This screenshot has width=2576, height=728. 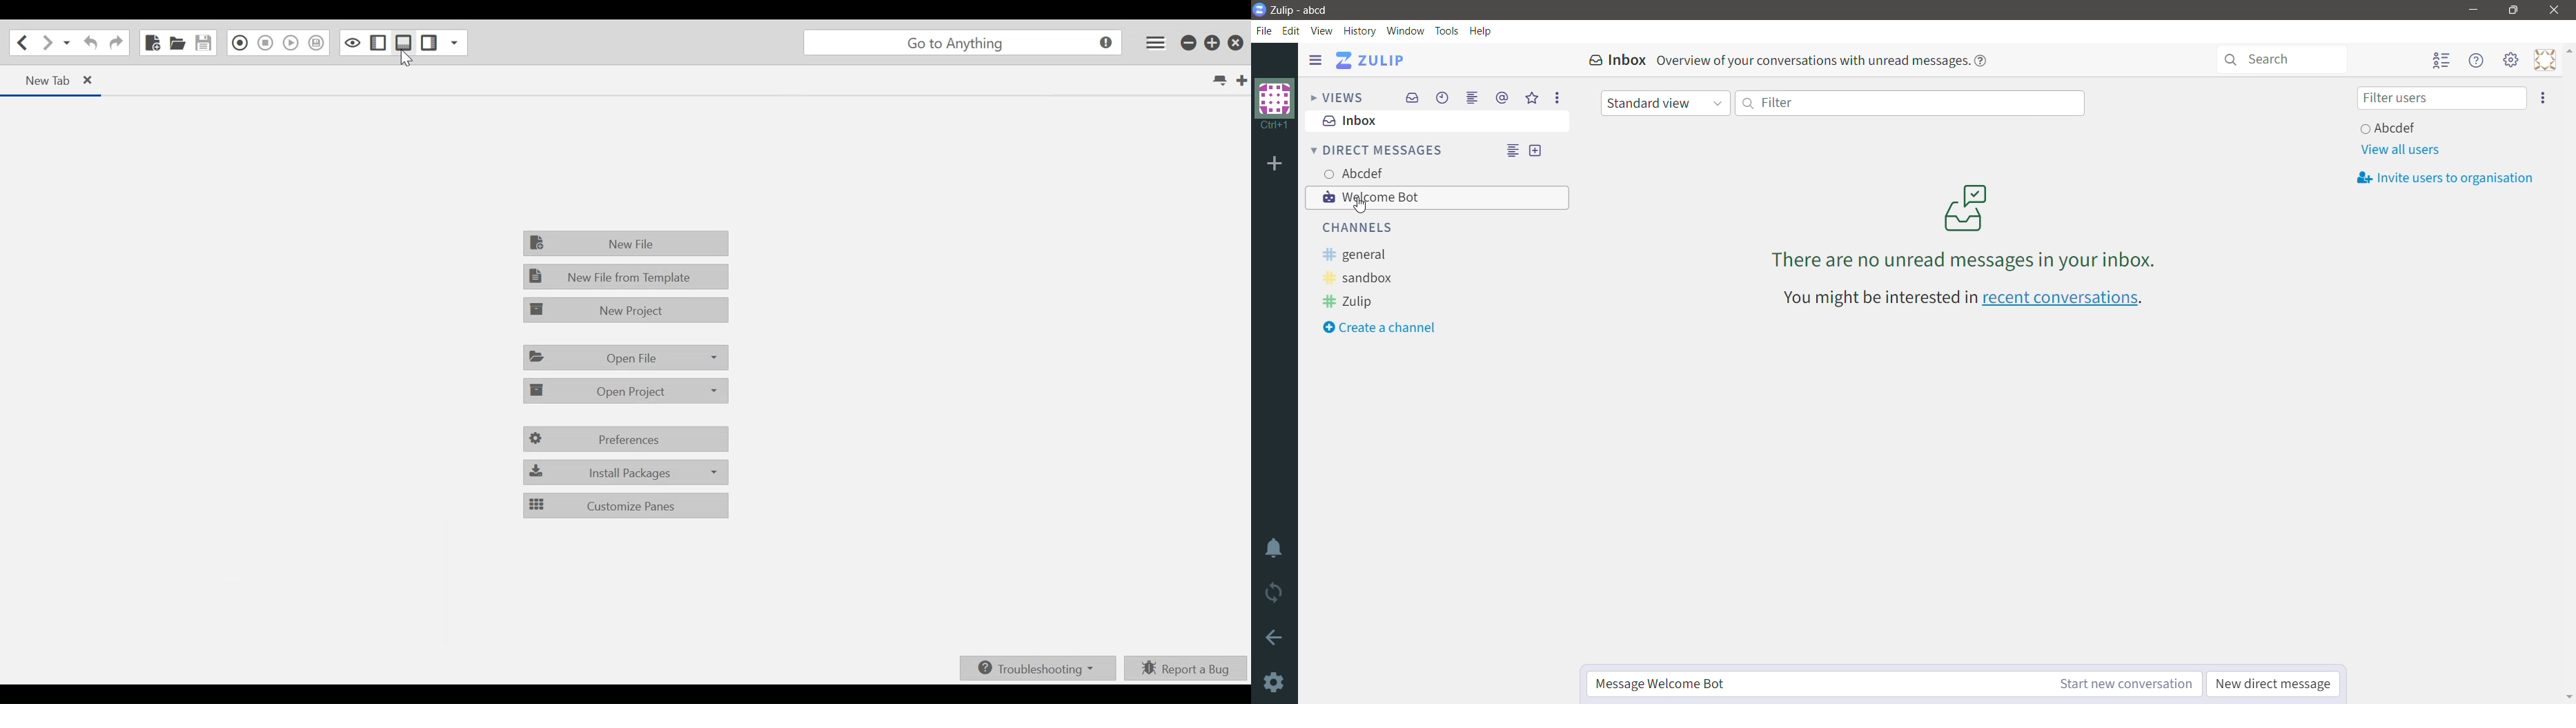 What do you see at coordinates (1444, 30) in the screenshot?
I see `Tools` at bounding box center [1444, 30].